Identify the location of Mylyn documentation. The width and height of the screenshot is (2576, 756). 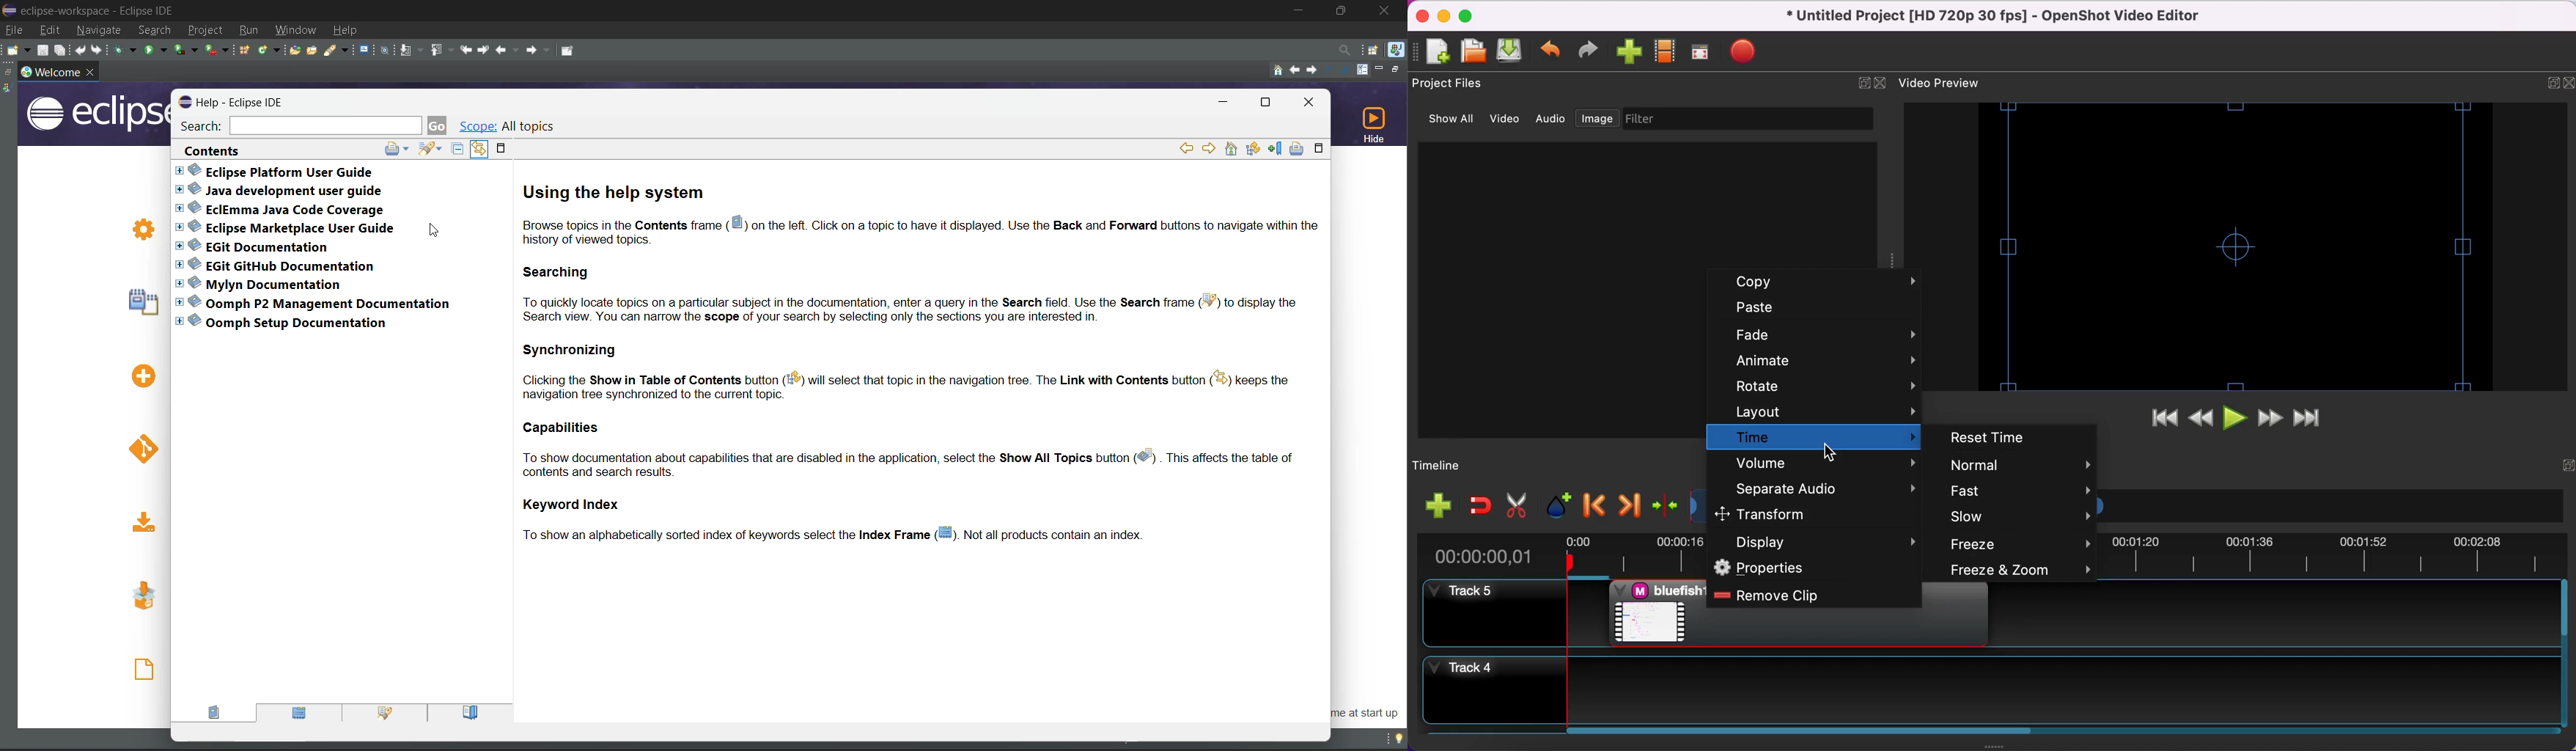
(259, 284).